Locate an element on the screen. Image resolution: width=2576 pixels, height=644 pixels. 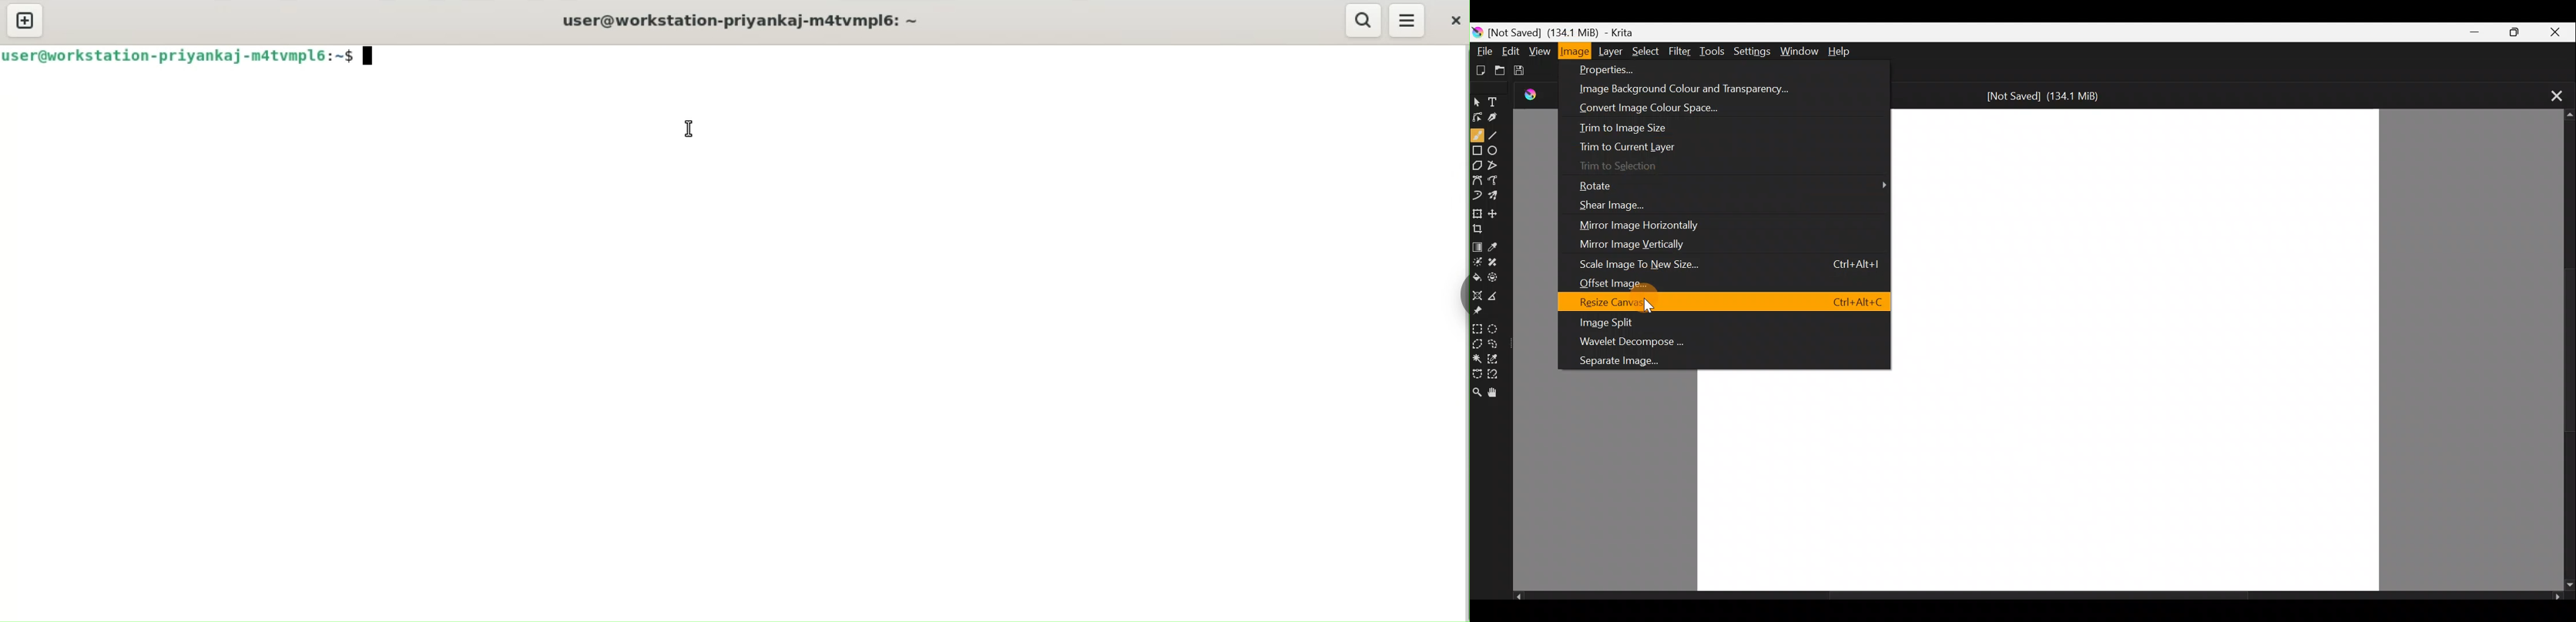
Krita Logo is located at coordinates (1478, 29).